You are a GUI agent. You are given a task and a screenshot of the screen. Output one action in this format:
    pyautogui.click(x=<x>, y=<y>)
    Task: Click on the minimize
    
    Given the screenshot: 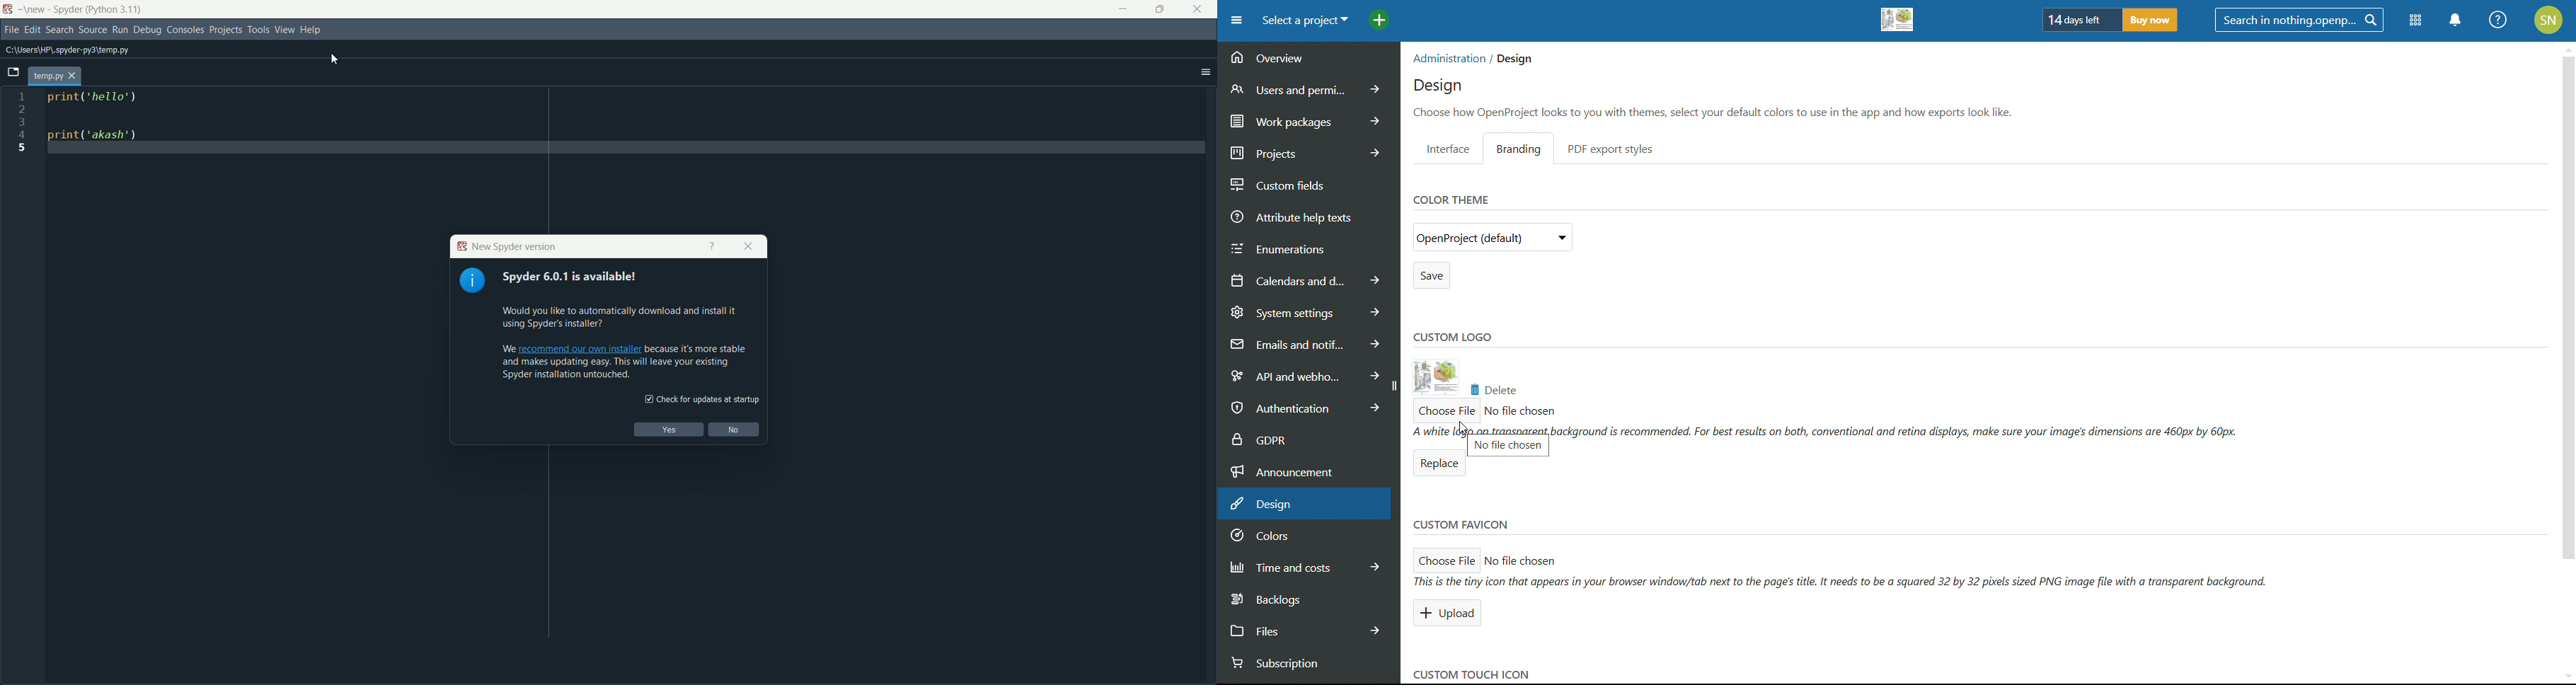 What is the action you would take?
    pyautogui.click(x=1123, y=8)
    